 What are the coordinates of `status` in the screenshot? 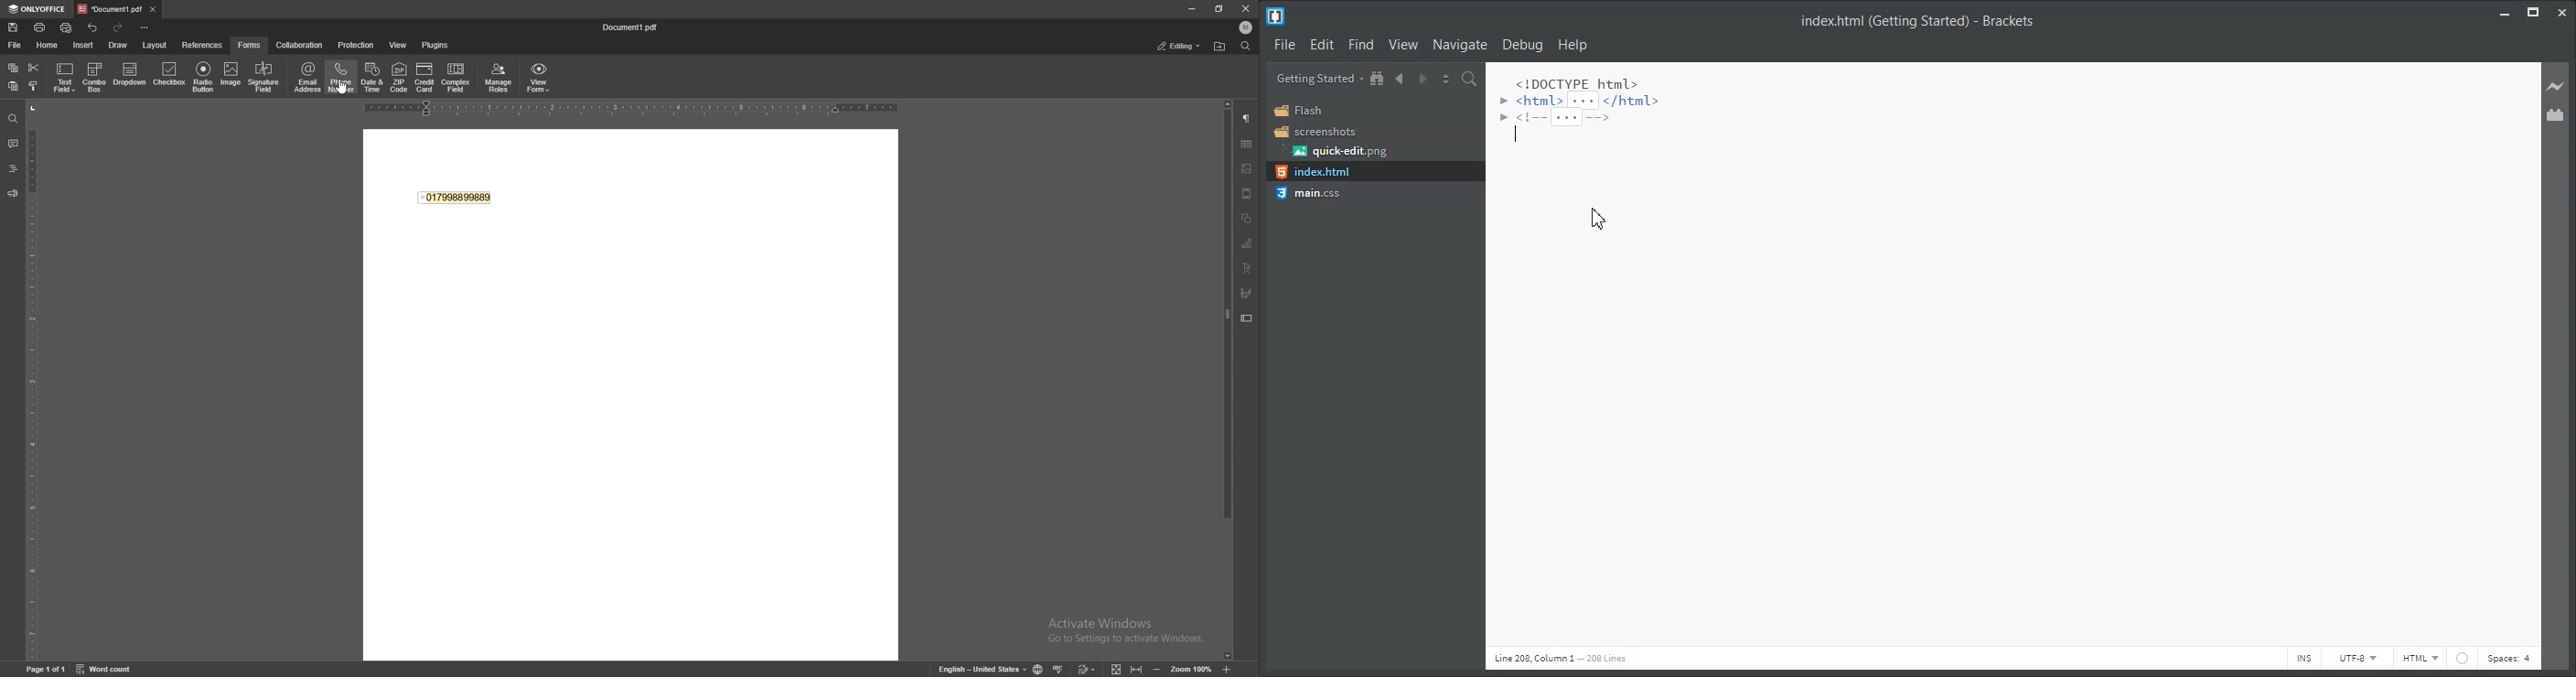 It's located at (1180, 46).